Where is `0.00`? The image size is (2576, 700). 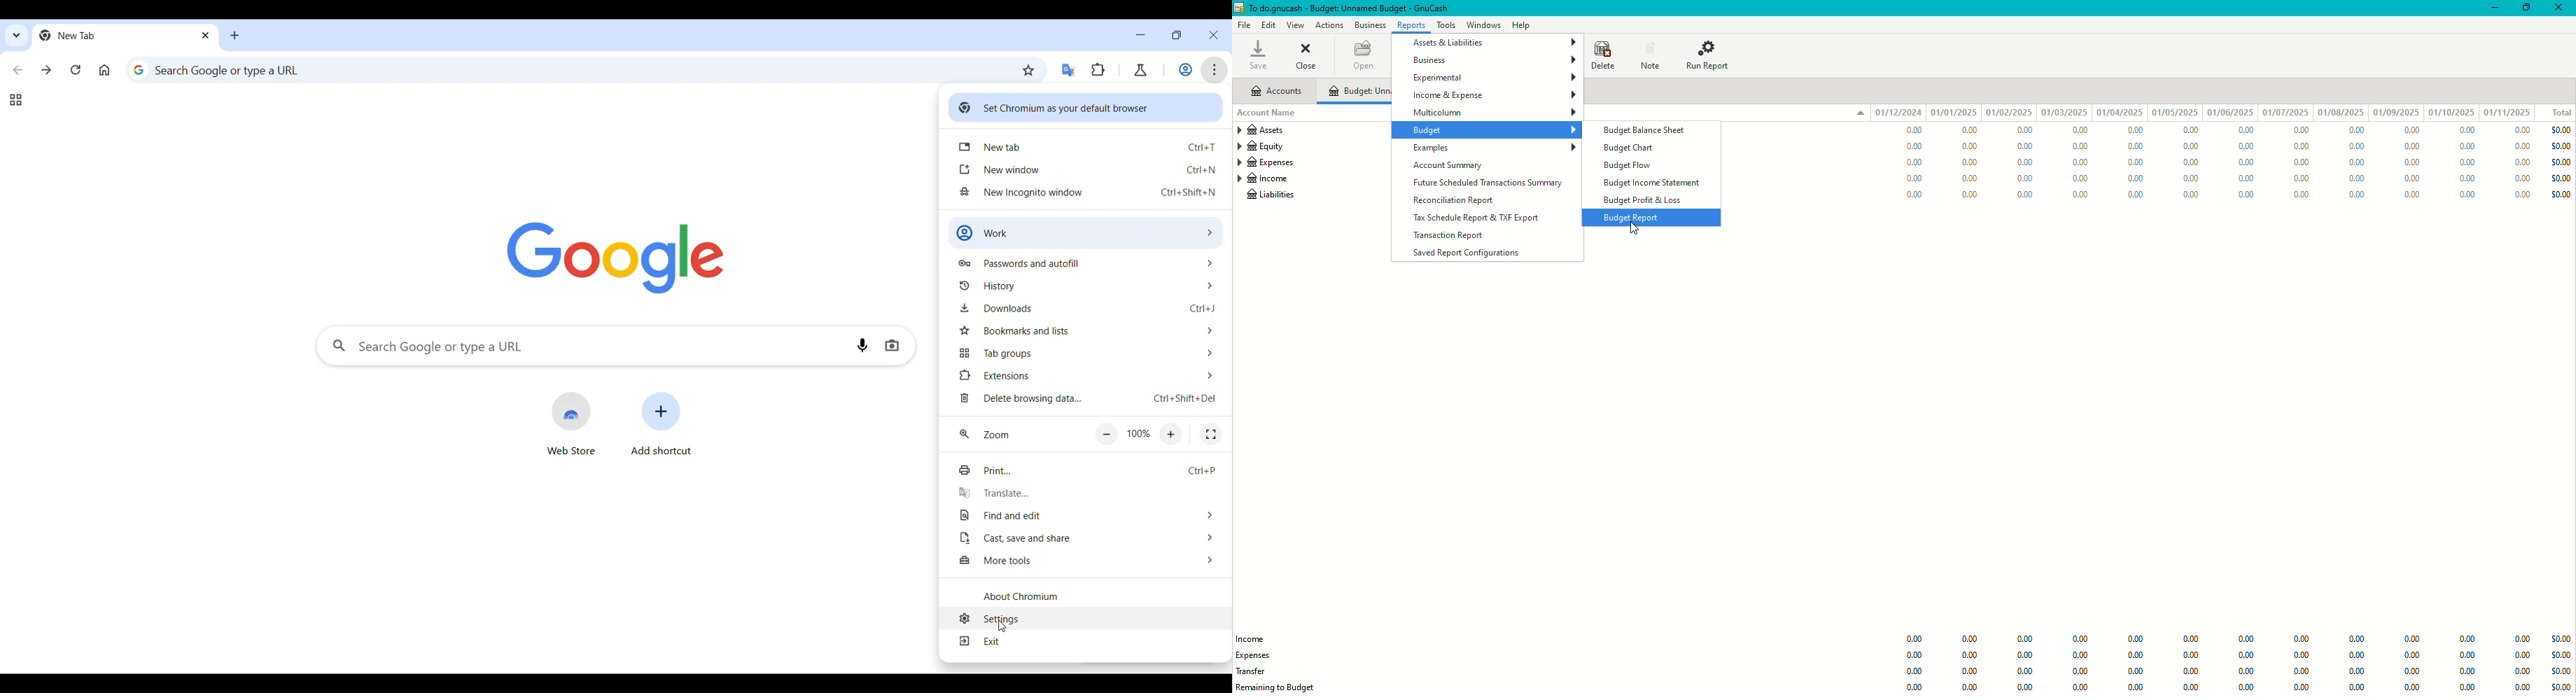
0.00 is located at coordinates (2192, 178).